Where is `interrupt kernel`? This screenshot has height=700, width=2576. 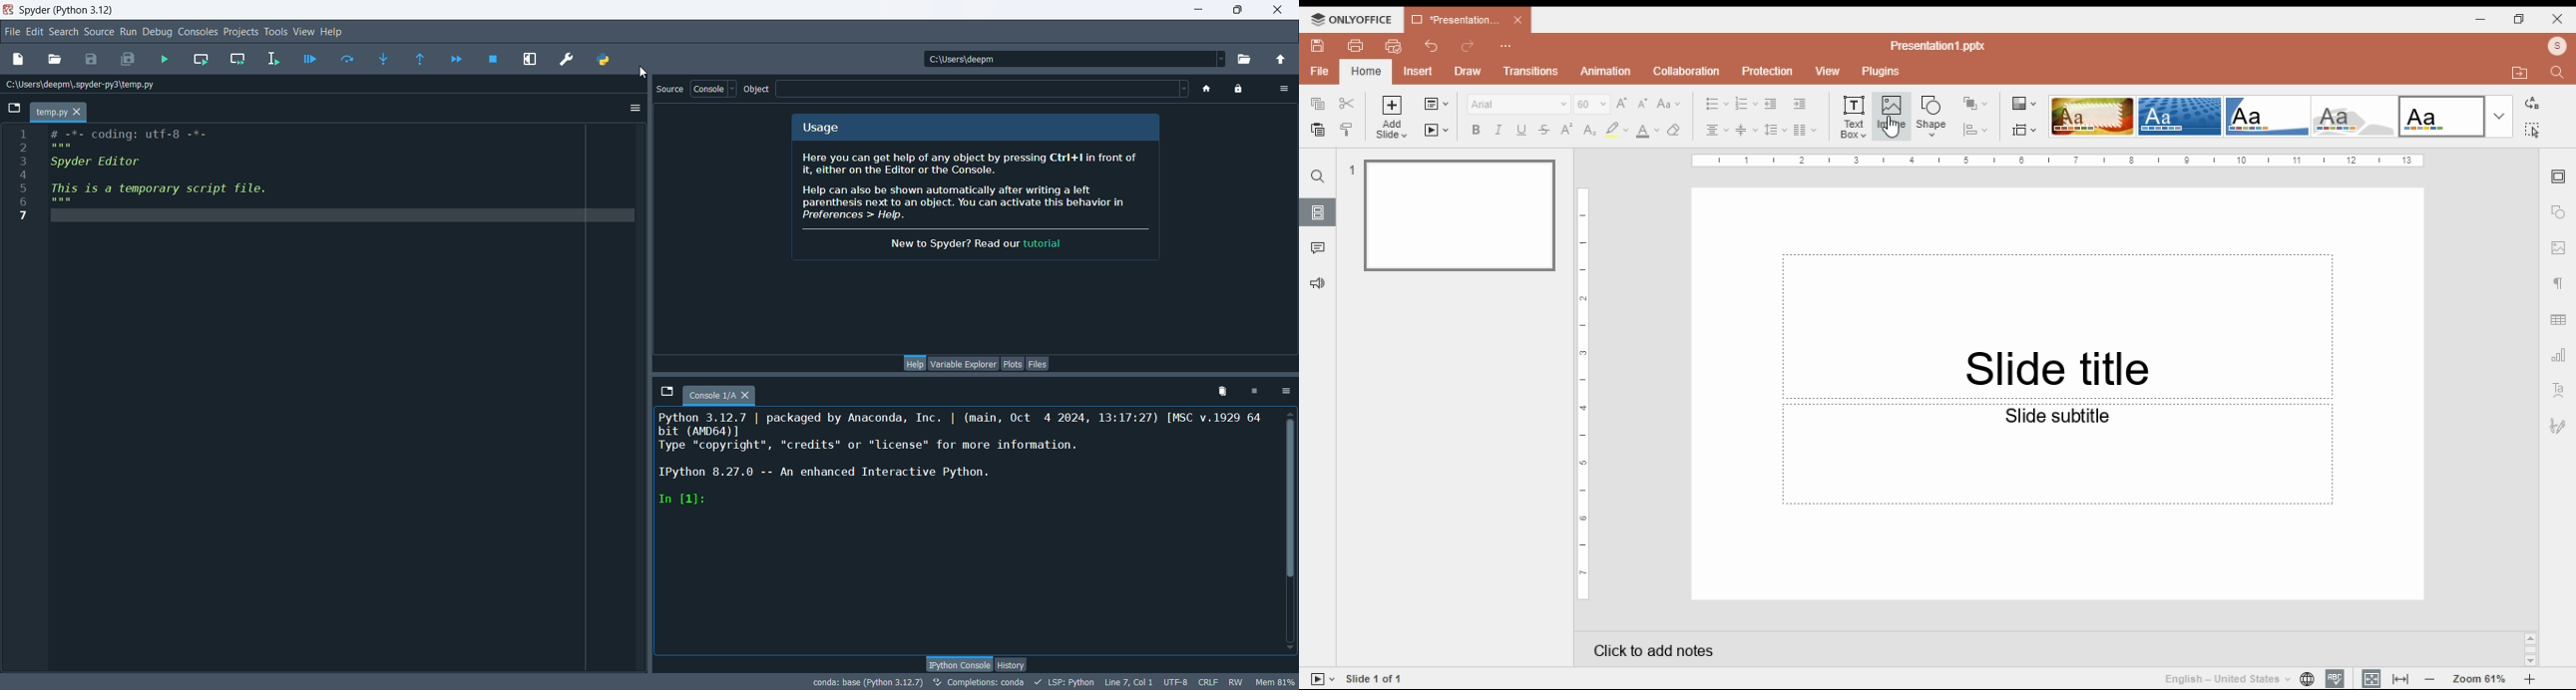 interrupt kernel is located at coordinates (1255, 390).